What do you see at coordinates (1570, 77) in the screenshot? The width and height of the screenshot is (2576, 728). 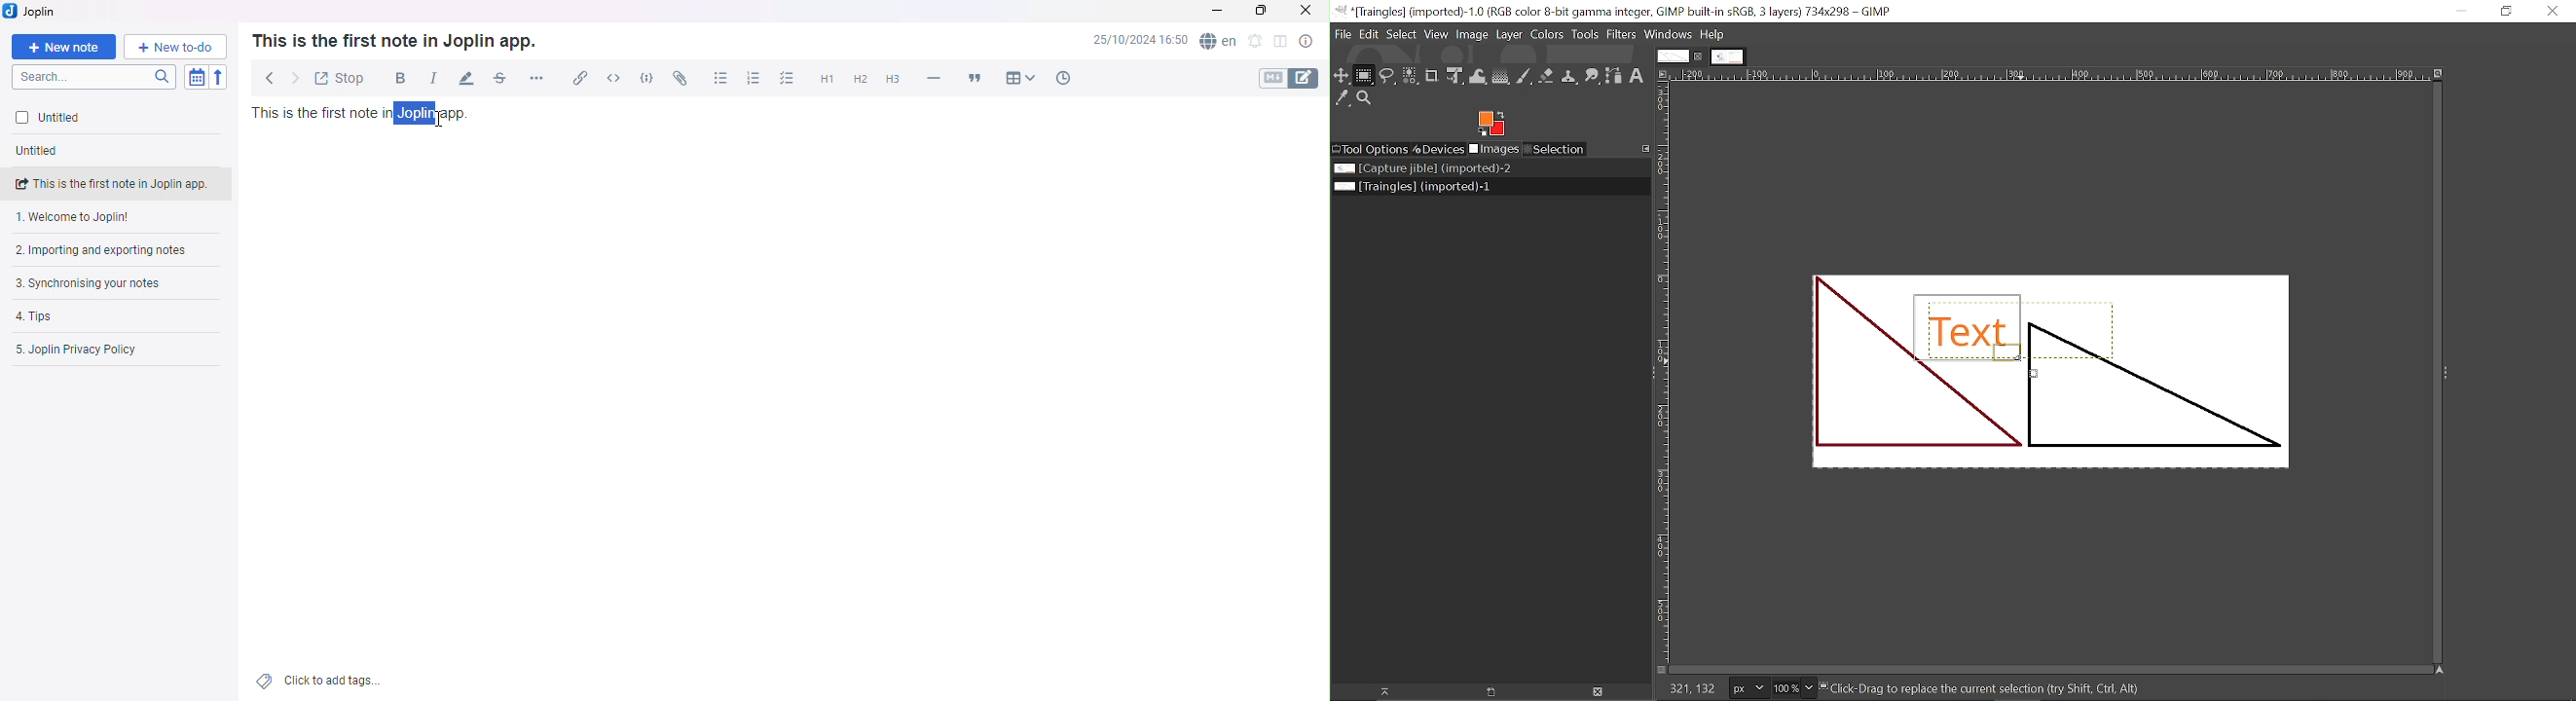 I see `Clone tool` at bounding box center [1570, 77].